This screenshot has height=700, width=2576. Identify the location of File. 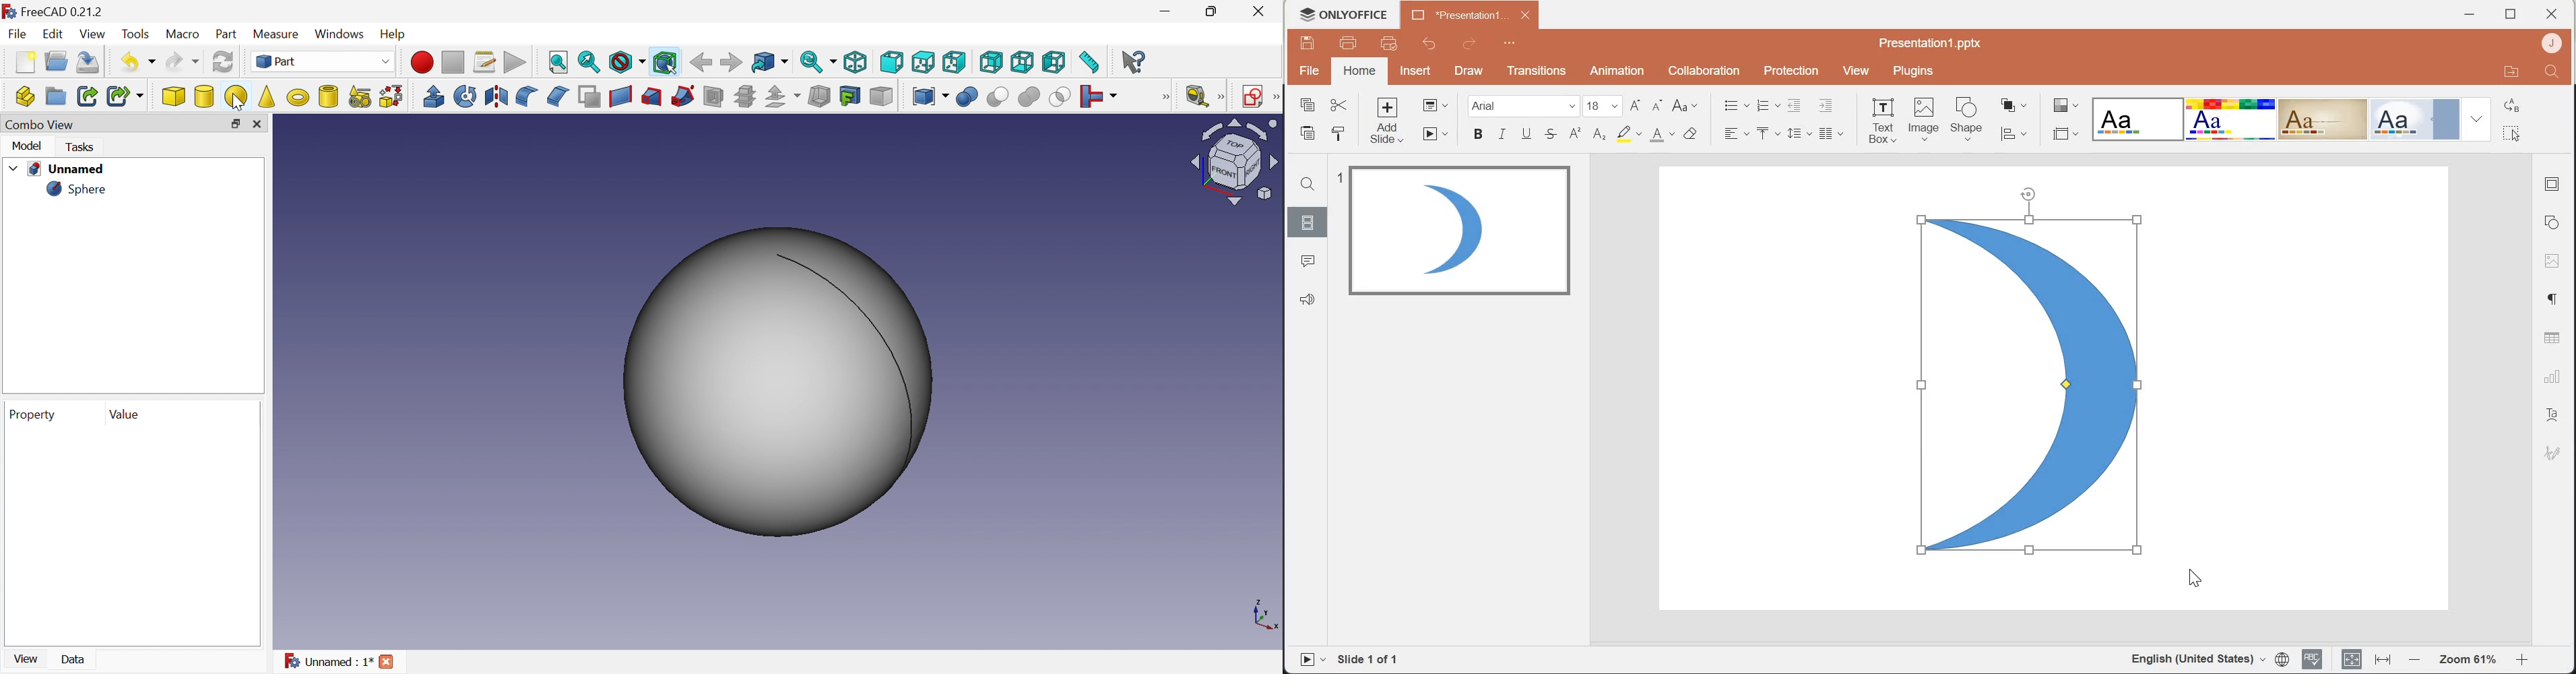
(1311, 69).